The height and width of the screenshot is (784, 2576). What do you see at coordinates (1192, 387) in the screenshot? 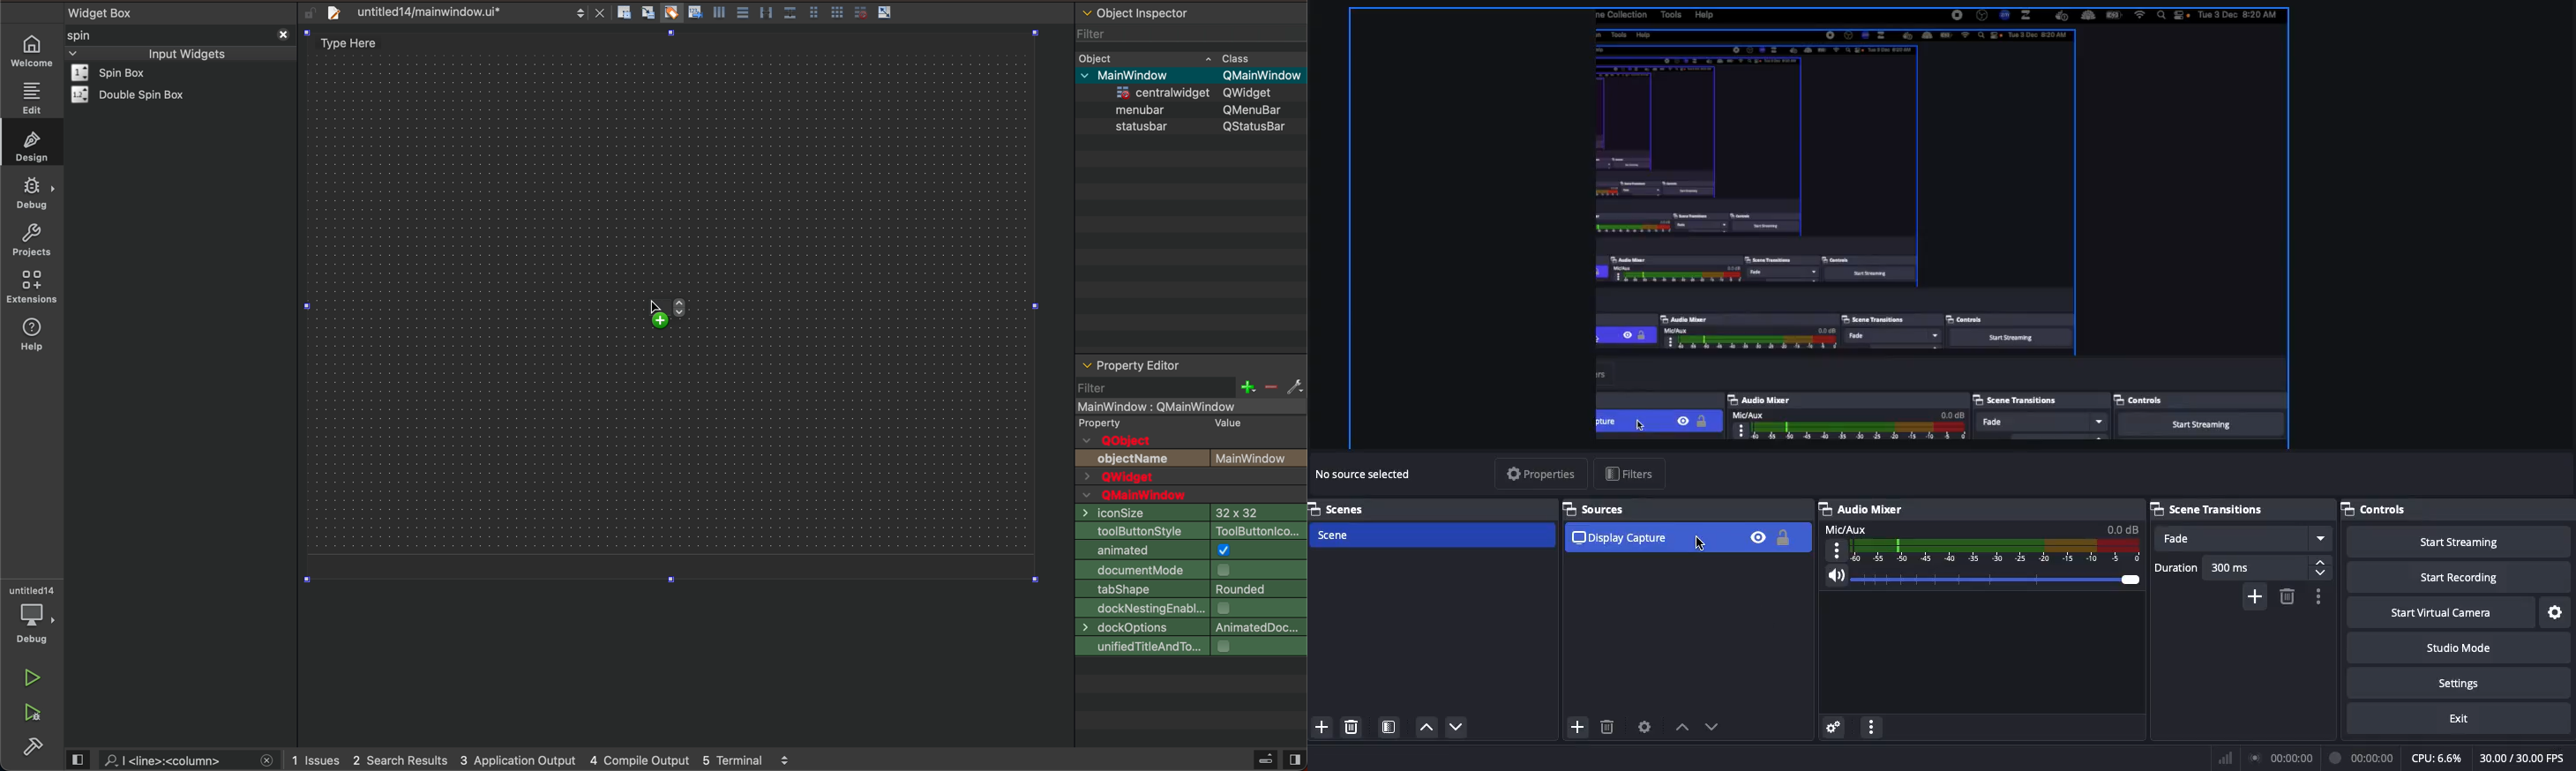
I see `filter` at bounding box center [1192, 387].